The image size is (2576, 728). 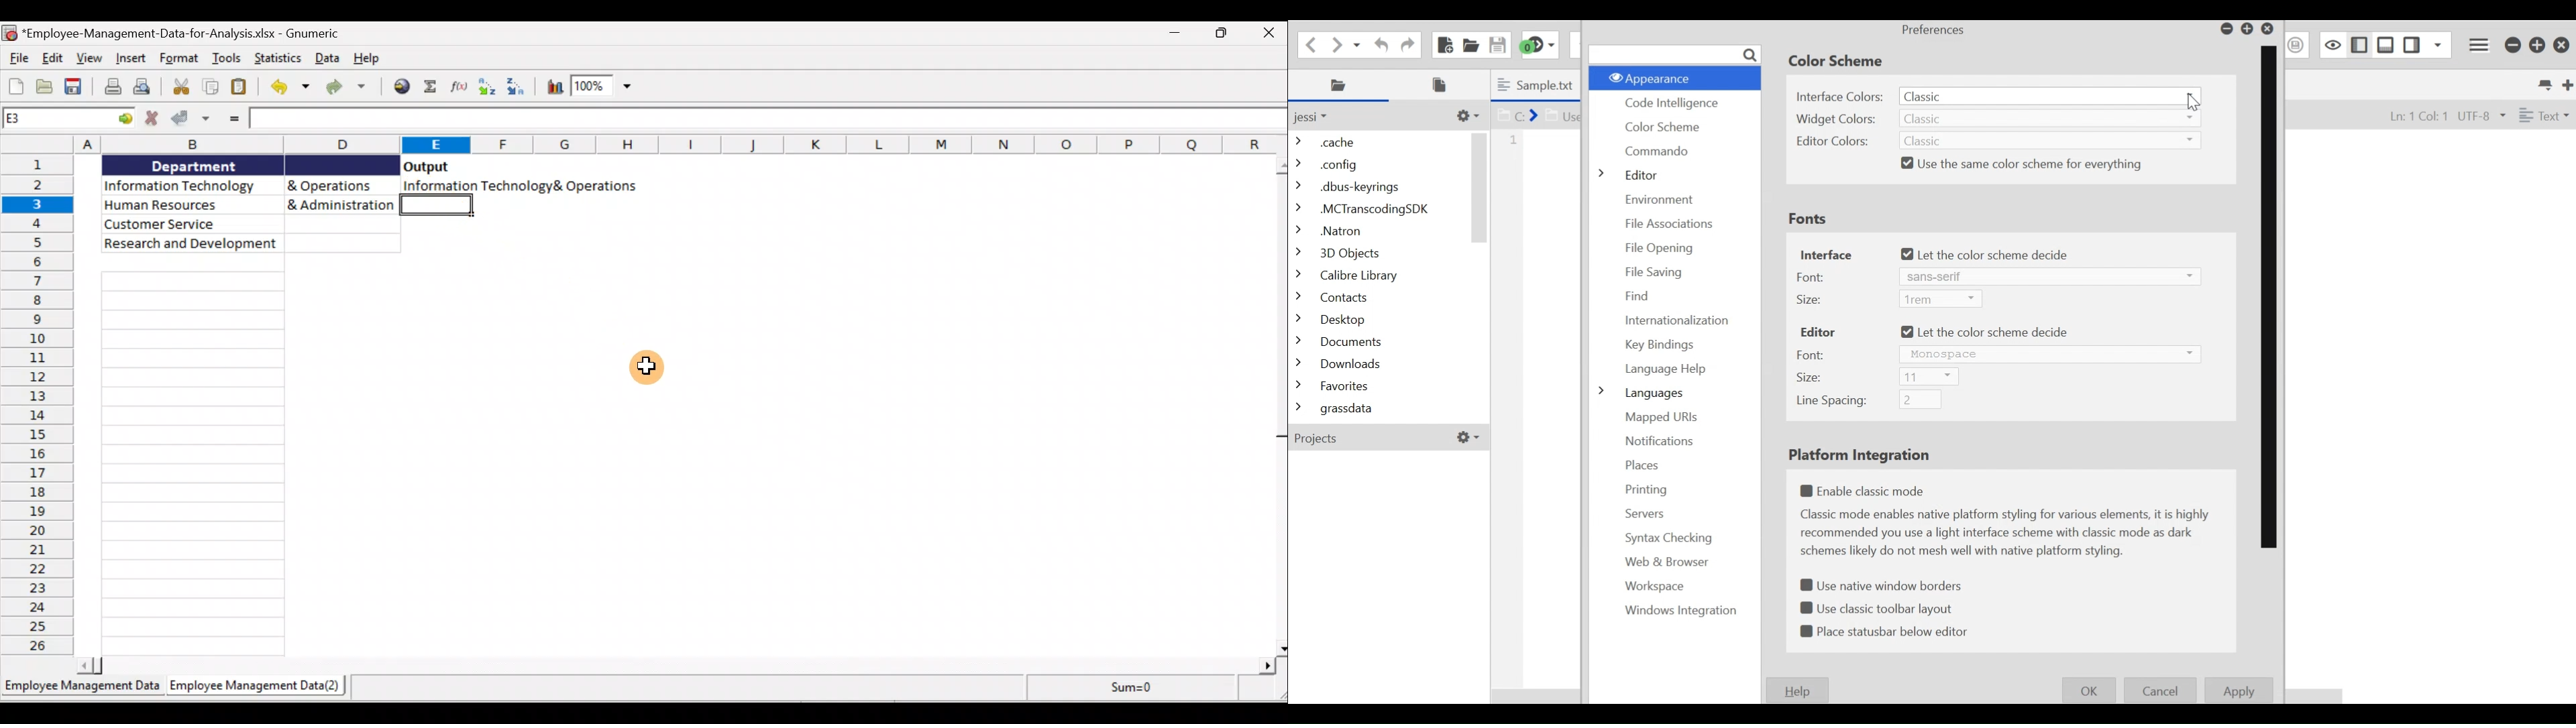 I want to click on Format, so click(x=179, y=58).